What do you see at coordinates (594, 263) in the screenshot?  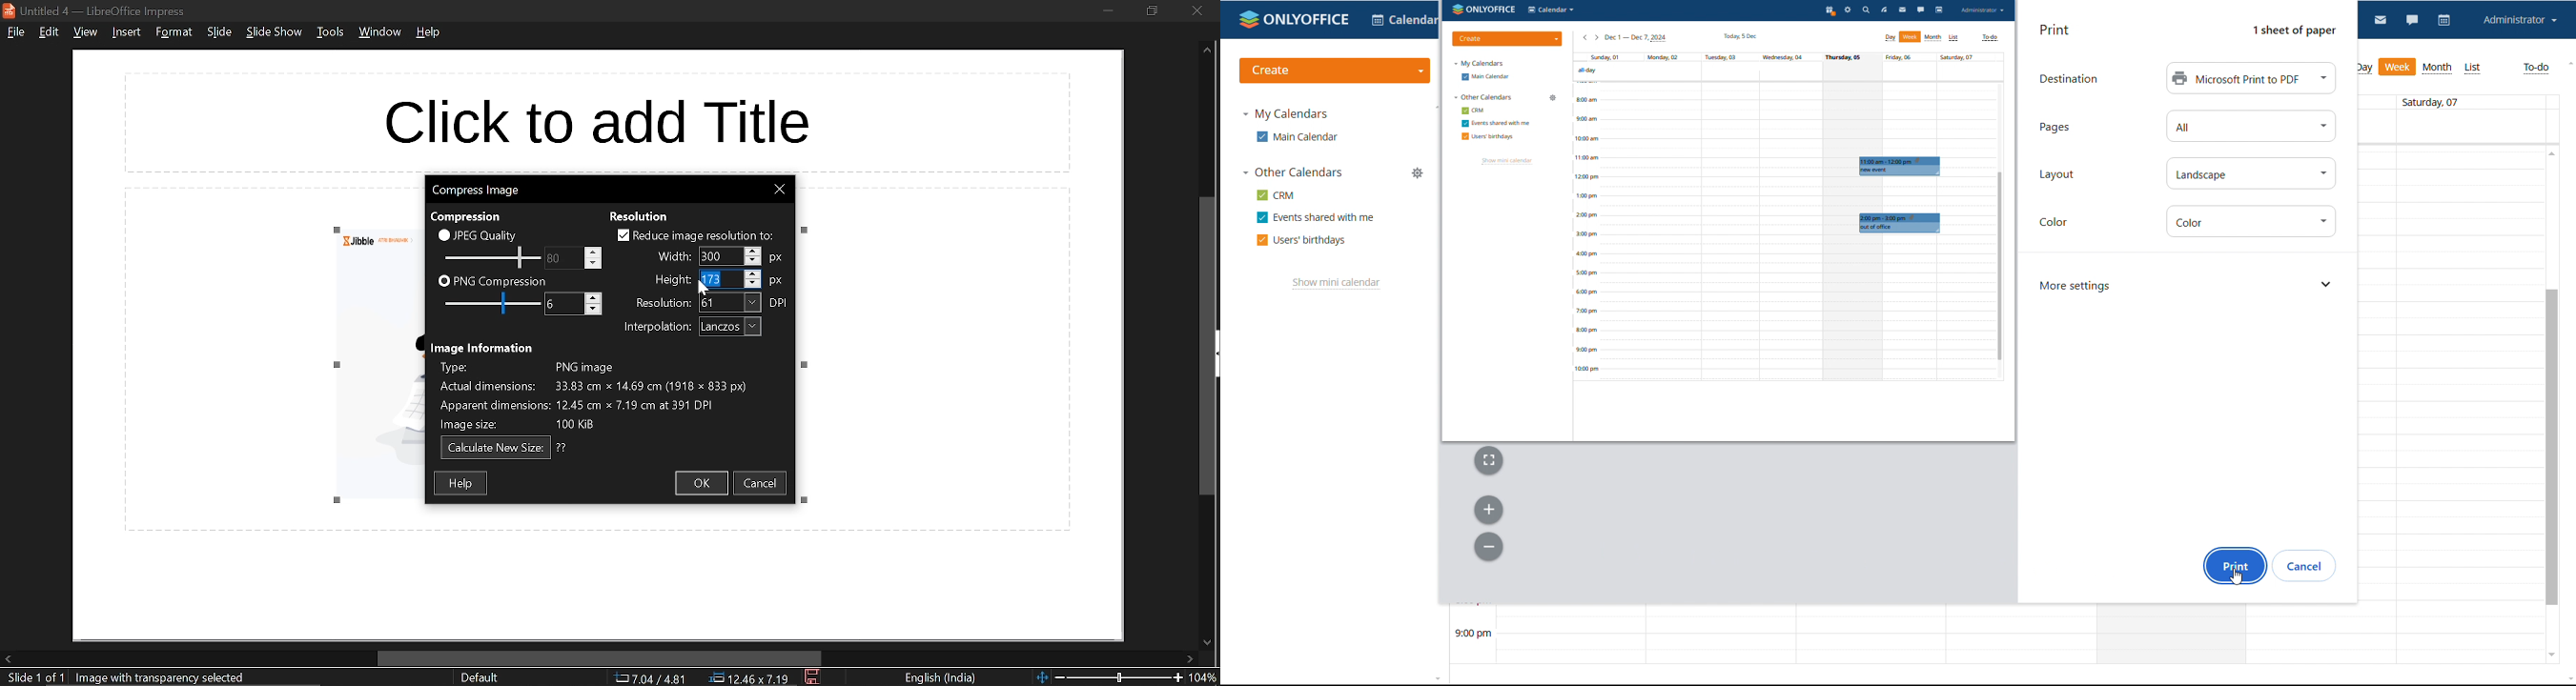 I see `Decrease ` at bounding box center [594, 263].